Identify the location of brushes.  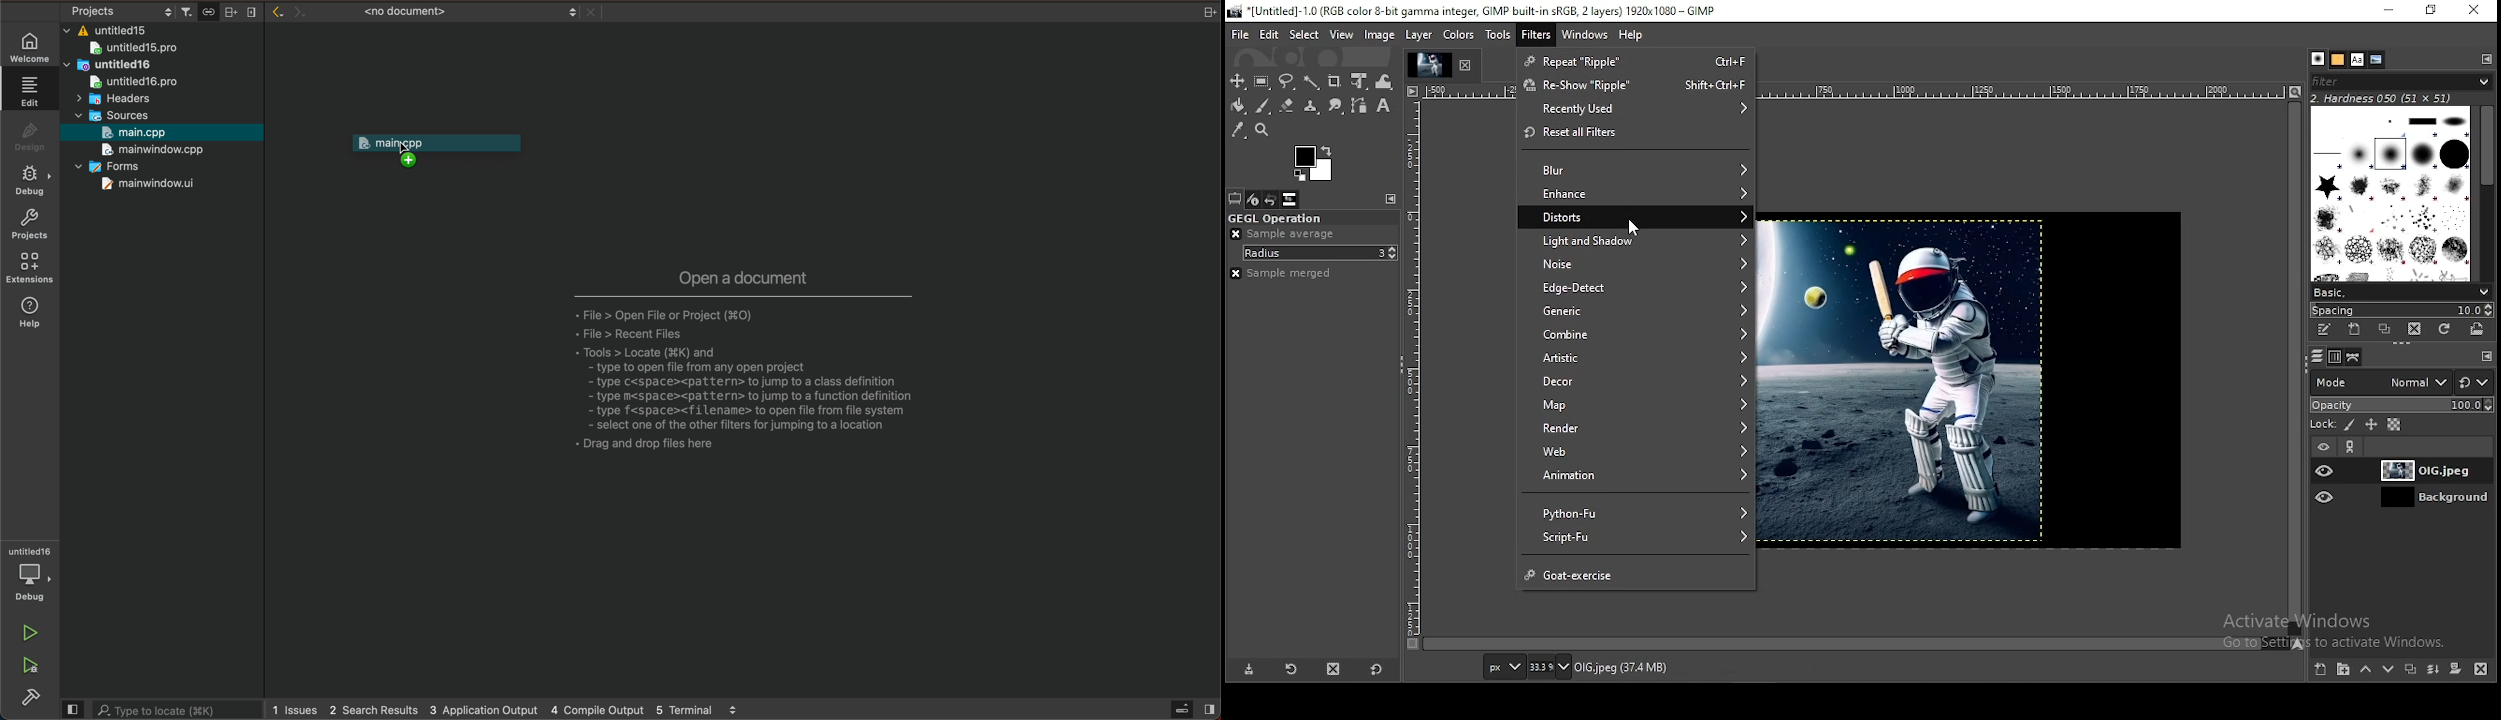
(2319, 58).